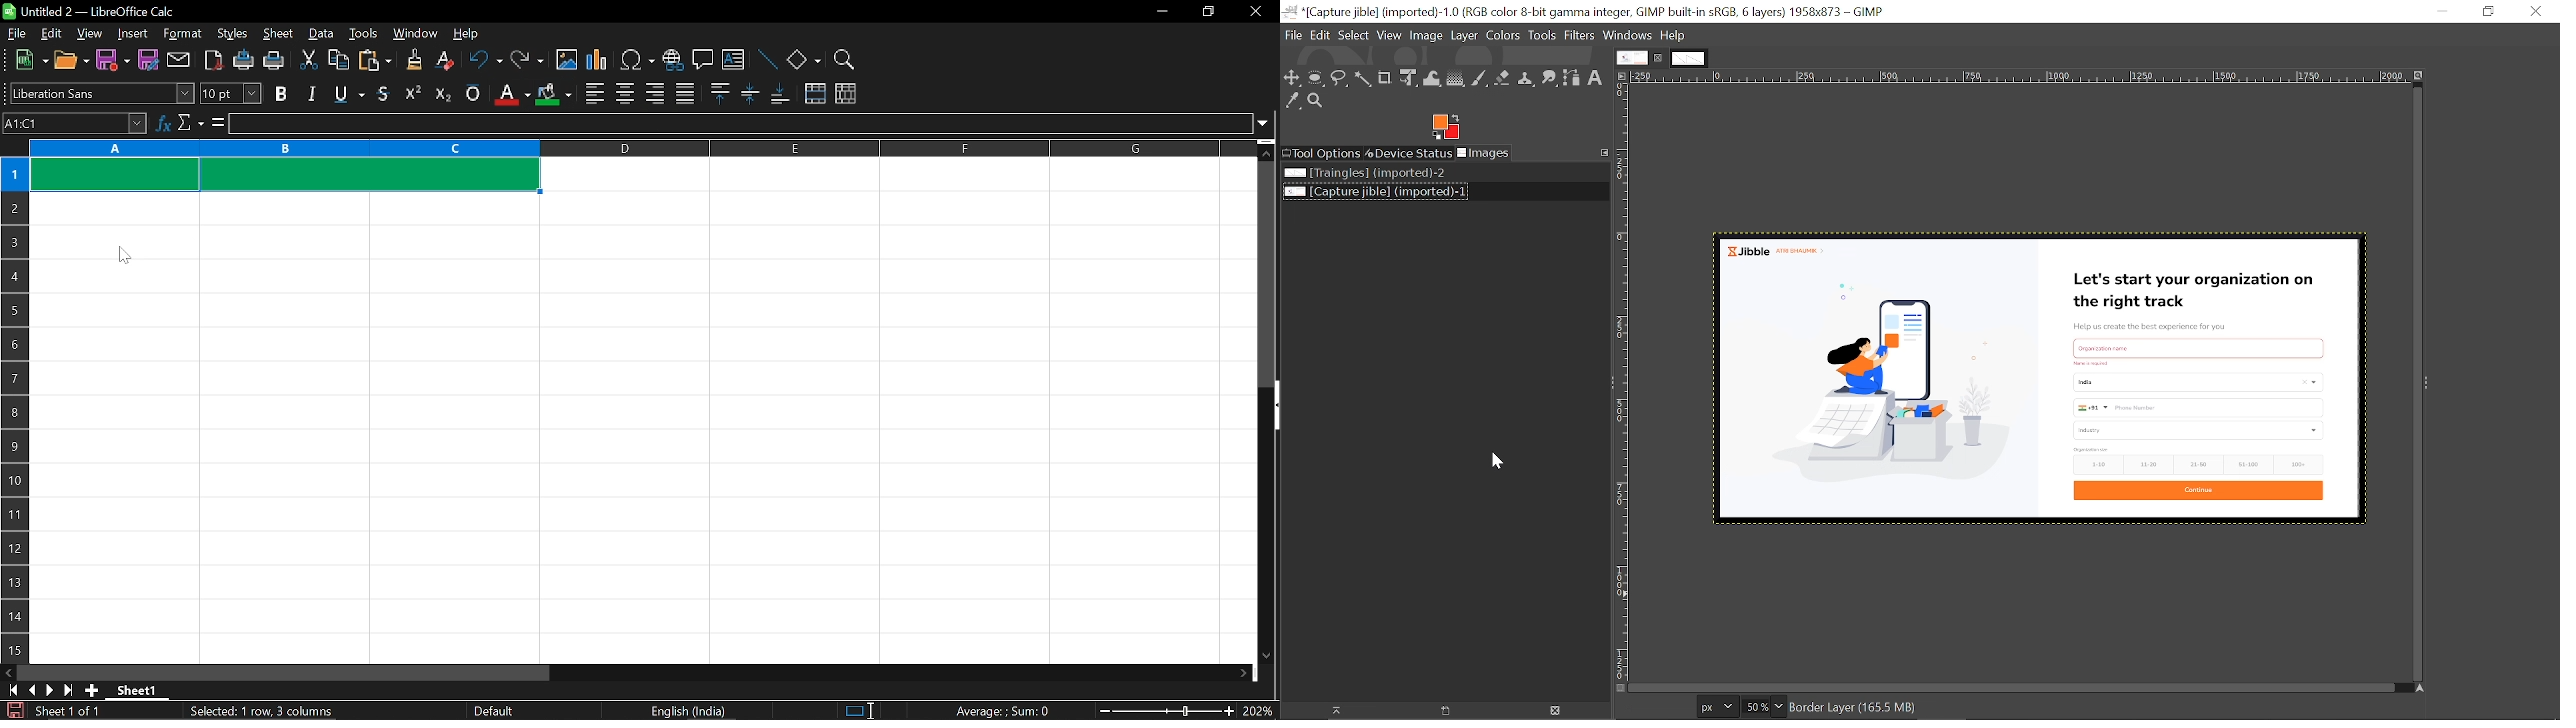  What do you see at coordinates (1718, 707) in the screenshot?
I see `Current image units` at bounding box center [1718, 707].